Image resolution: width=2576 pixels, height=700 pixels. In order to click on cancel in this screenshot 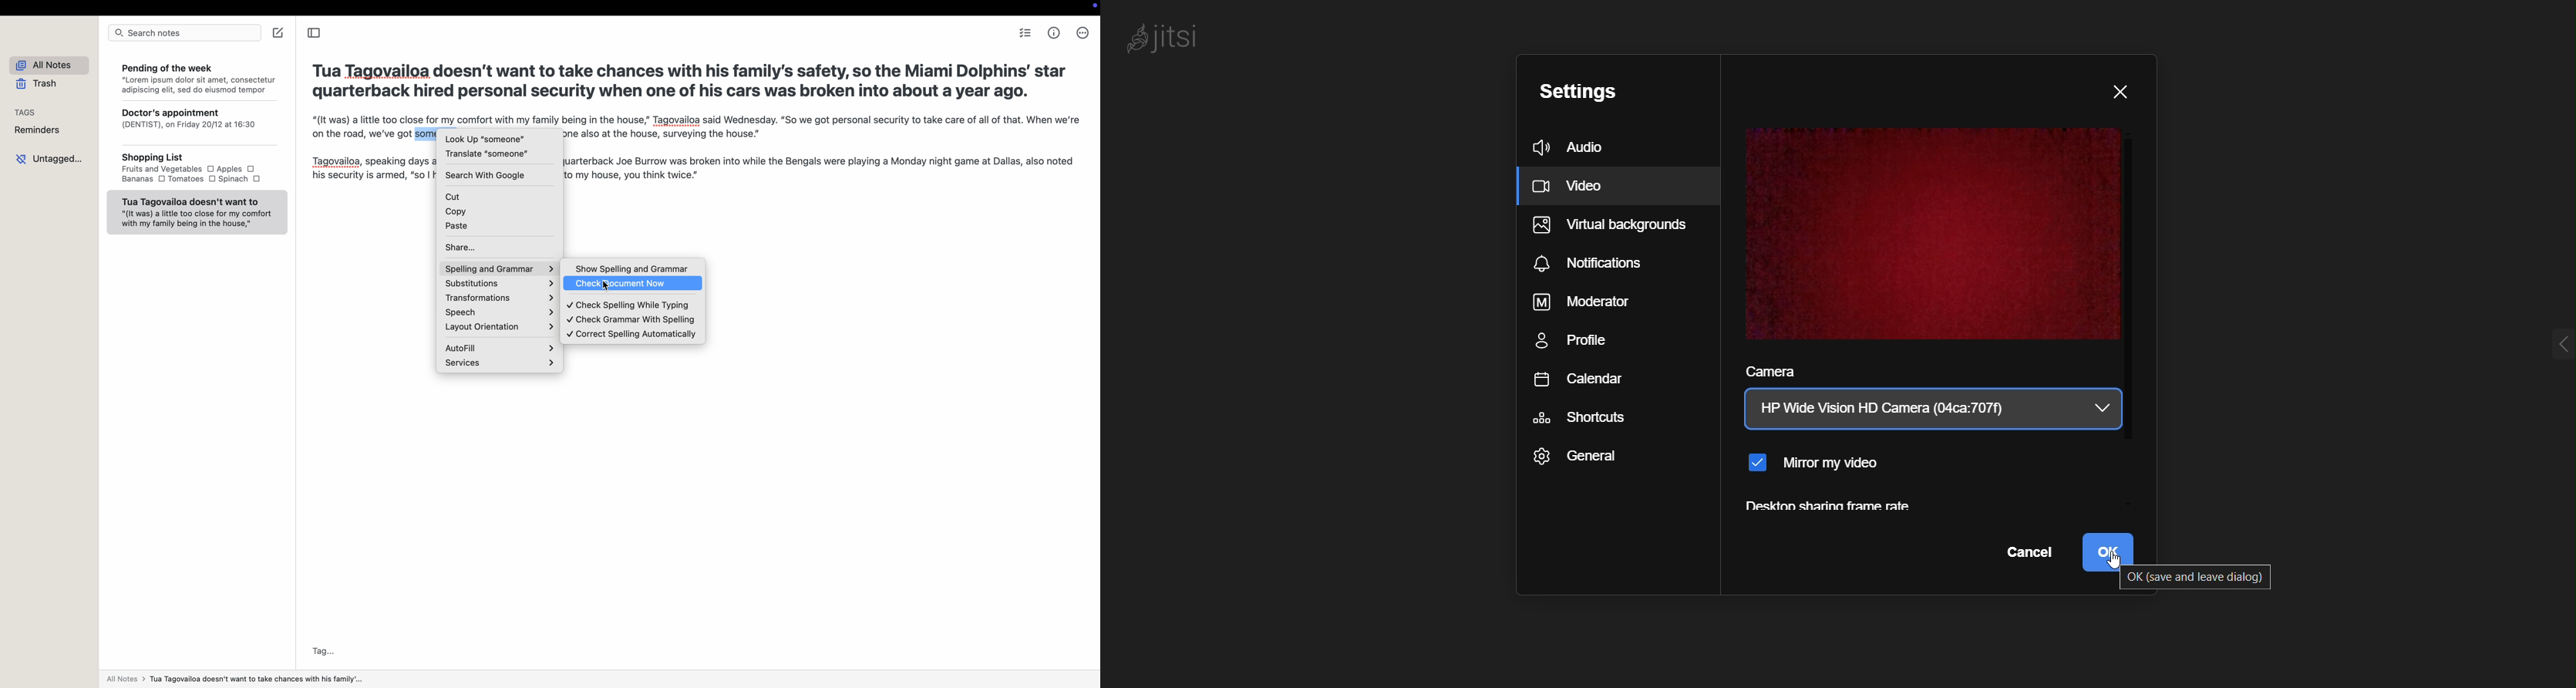, I will do `click(2028, 553)`.